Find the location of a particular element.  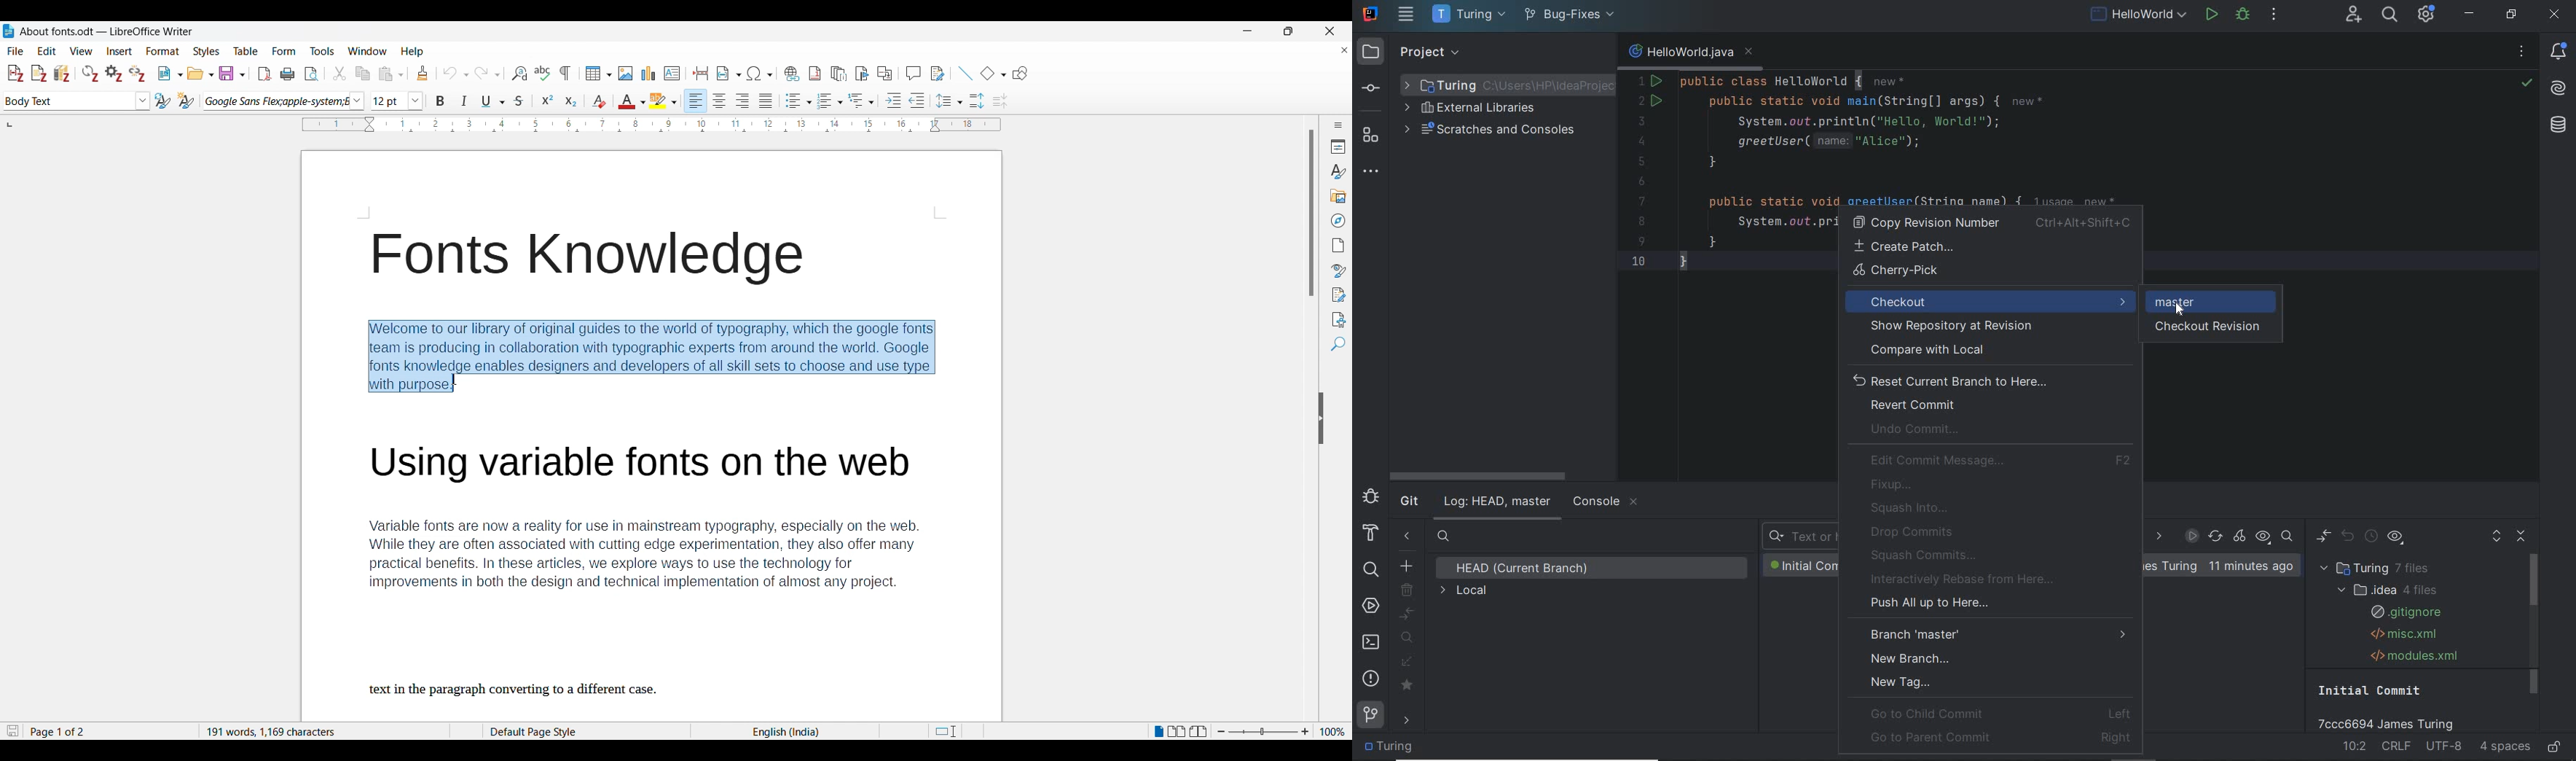

Text color options is located at coordinates (632, 101).